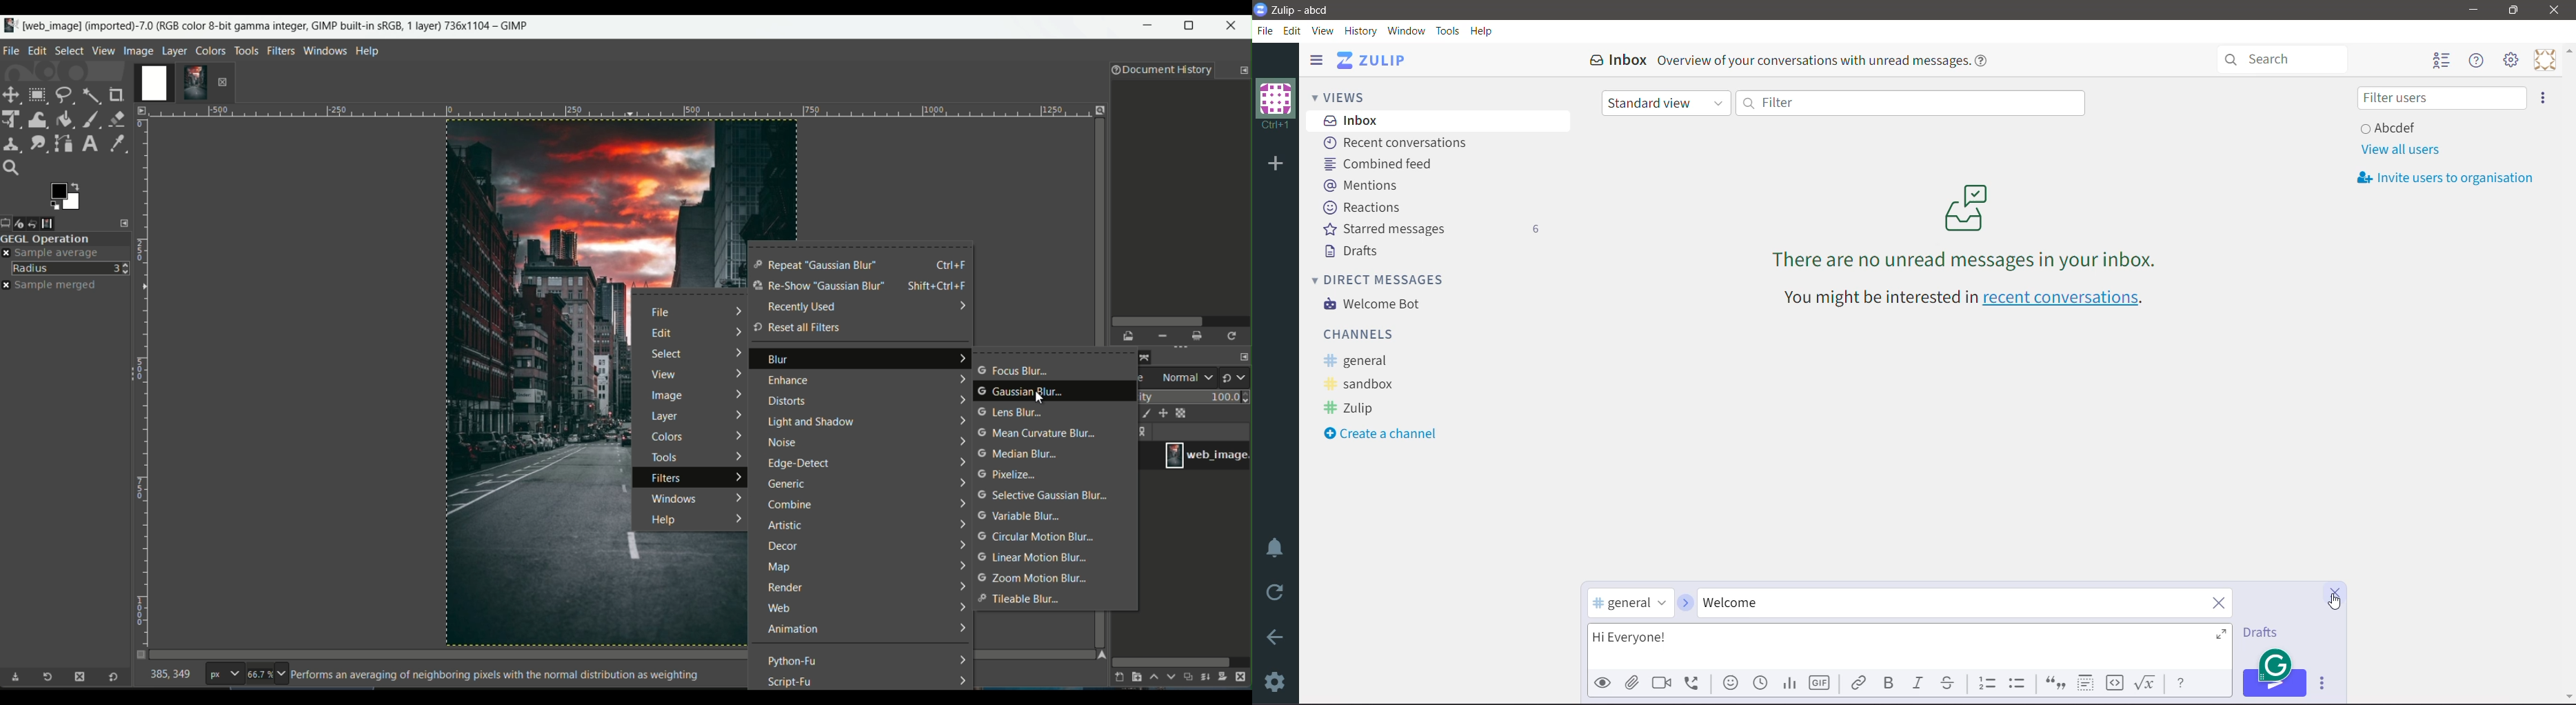 The width and height of the screenshot is (2576, 728). I want to click on Invite users to organization, so click(2544, 98).